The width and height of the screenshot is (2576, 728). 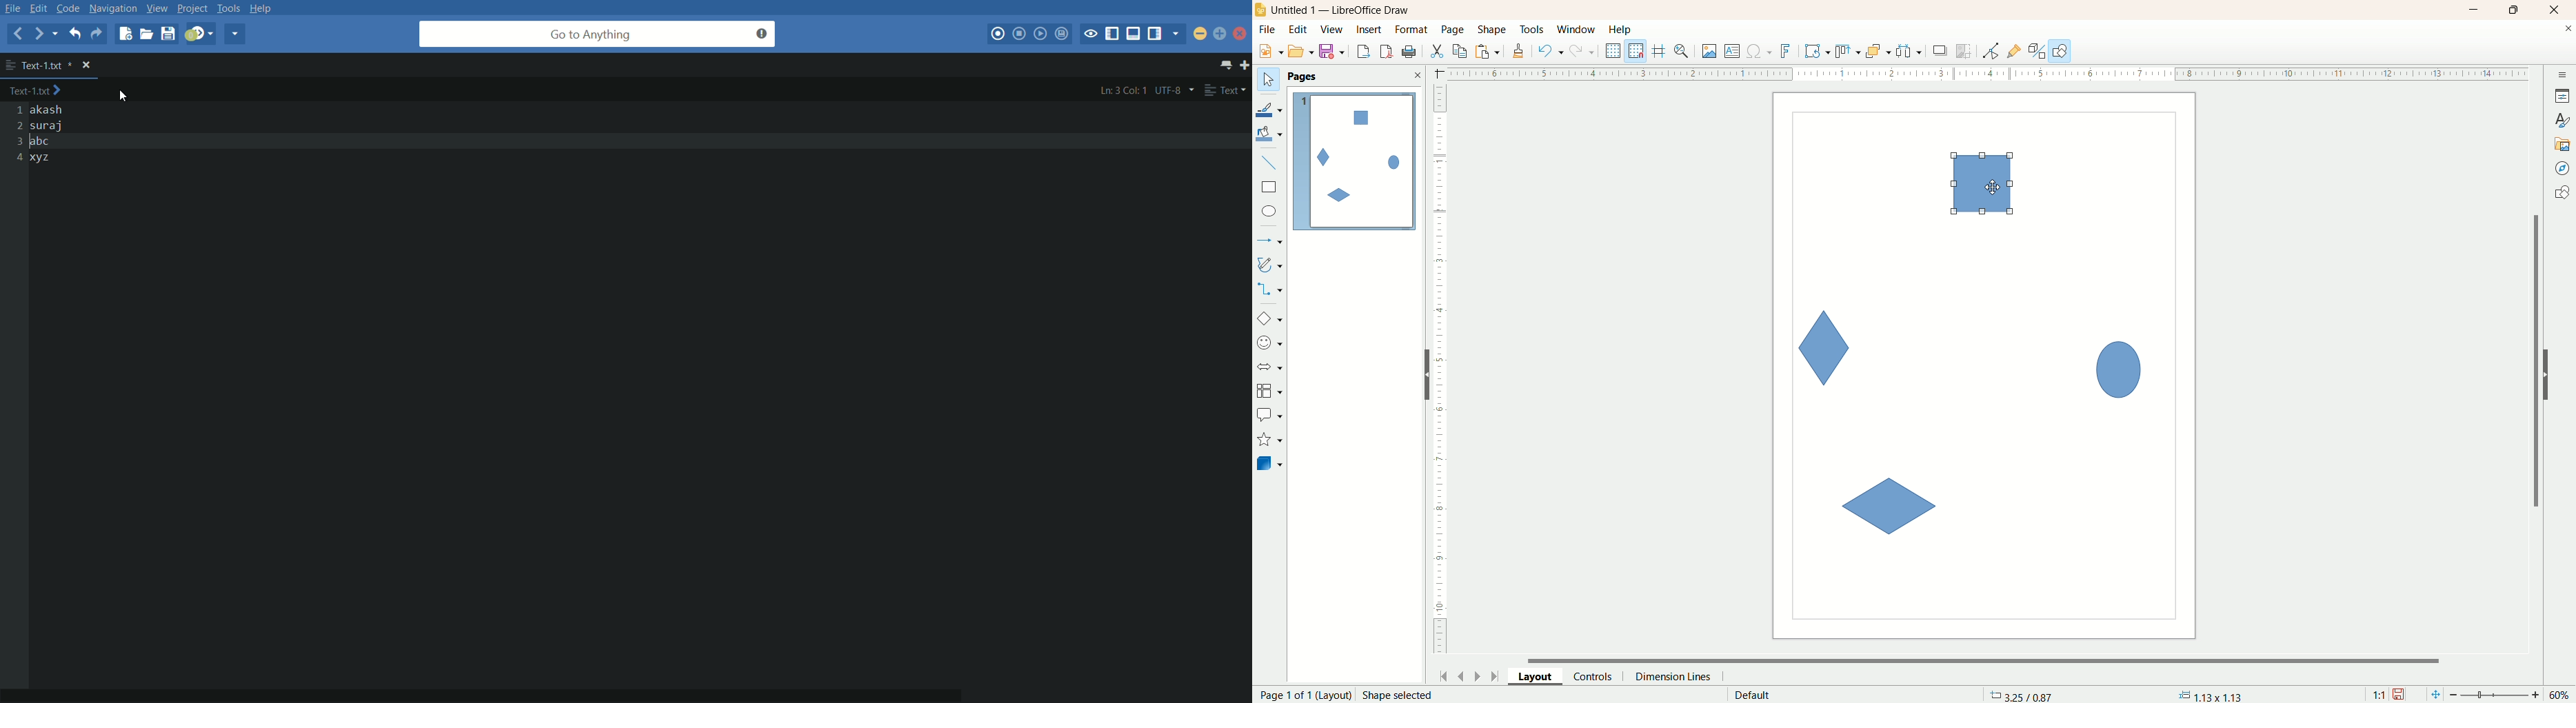 I want to click on vertical scroll bar, so click(x=2533, y=360).